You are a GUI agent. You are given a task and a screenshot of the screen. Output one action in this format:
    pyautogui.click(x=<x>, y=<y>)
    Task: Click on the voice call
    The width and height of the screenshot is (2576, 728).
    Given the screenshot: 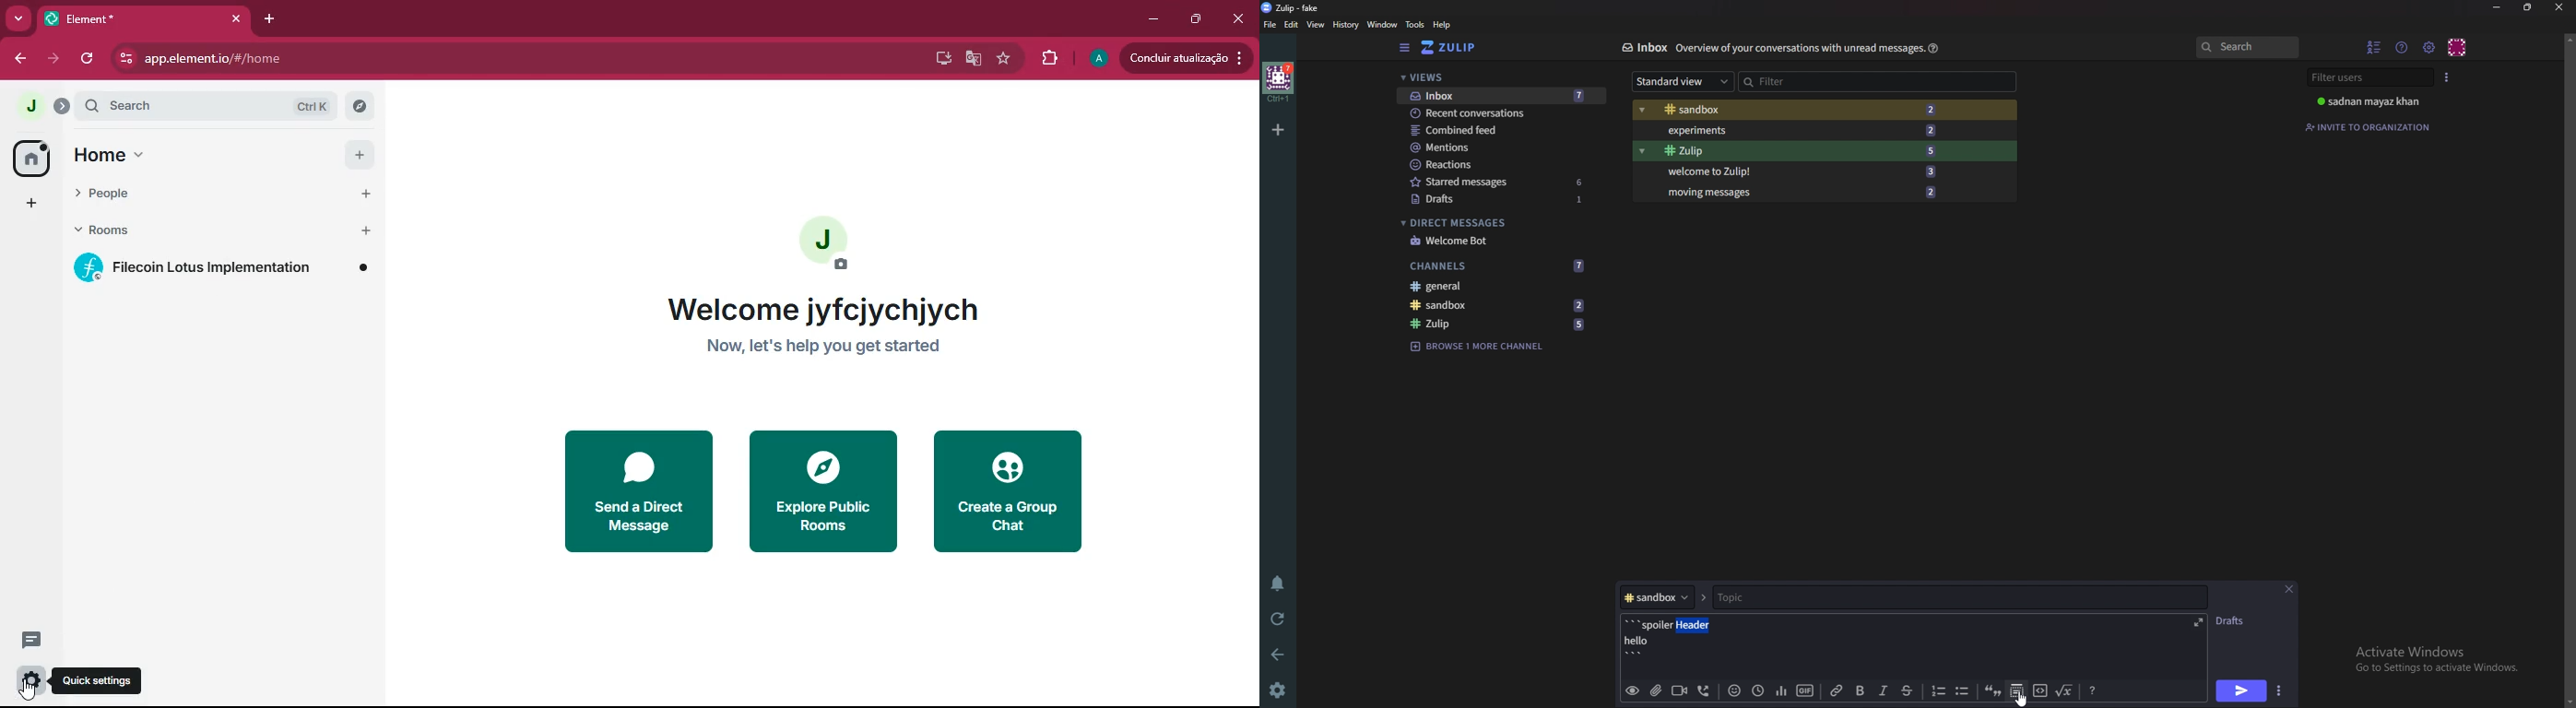 What is the action you would take?
    pyautogui.click(x=1707, y=692)
    